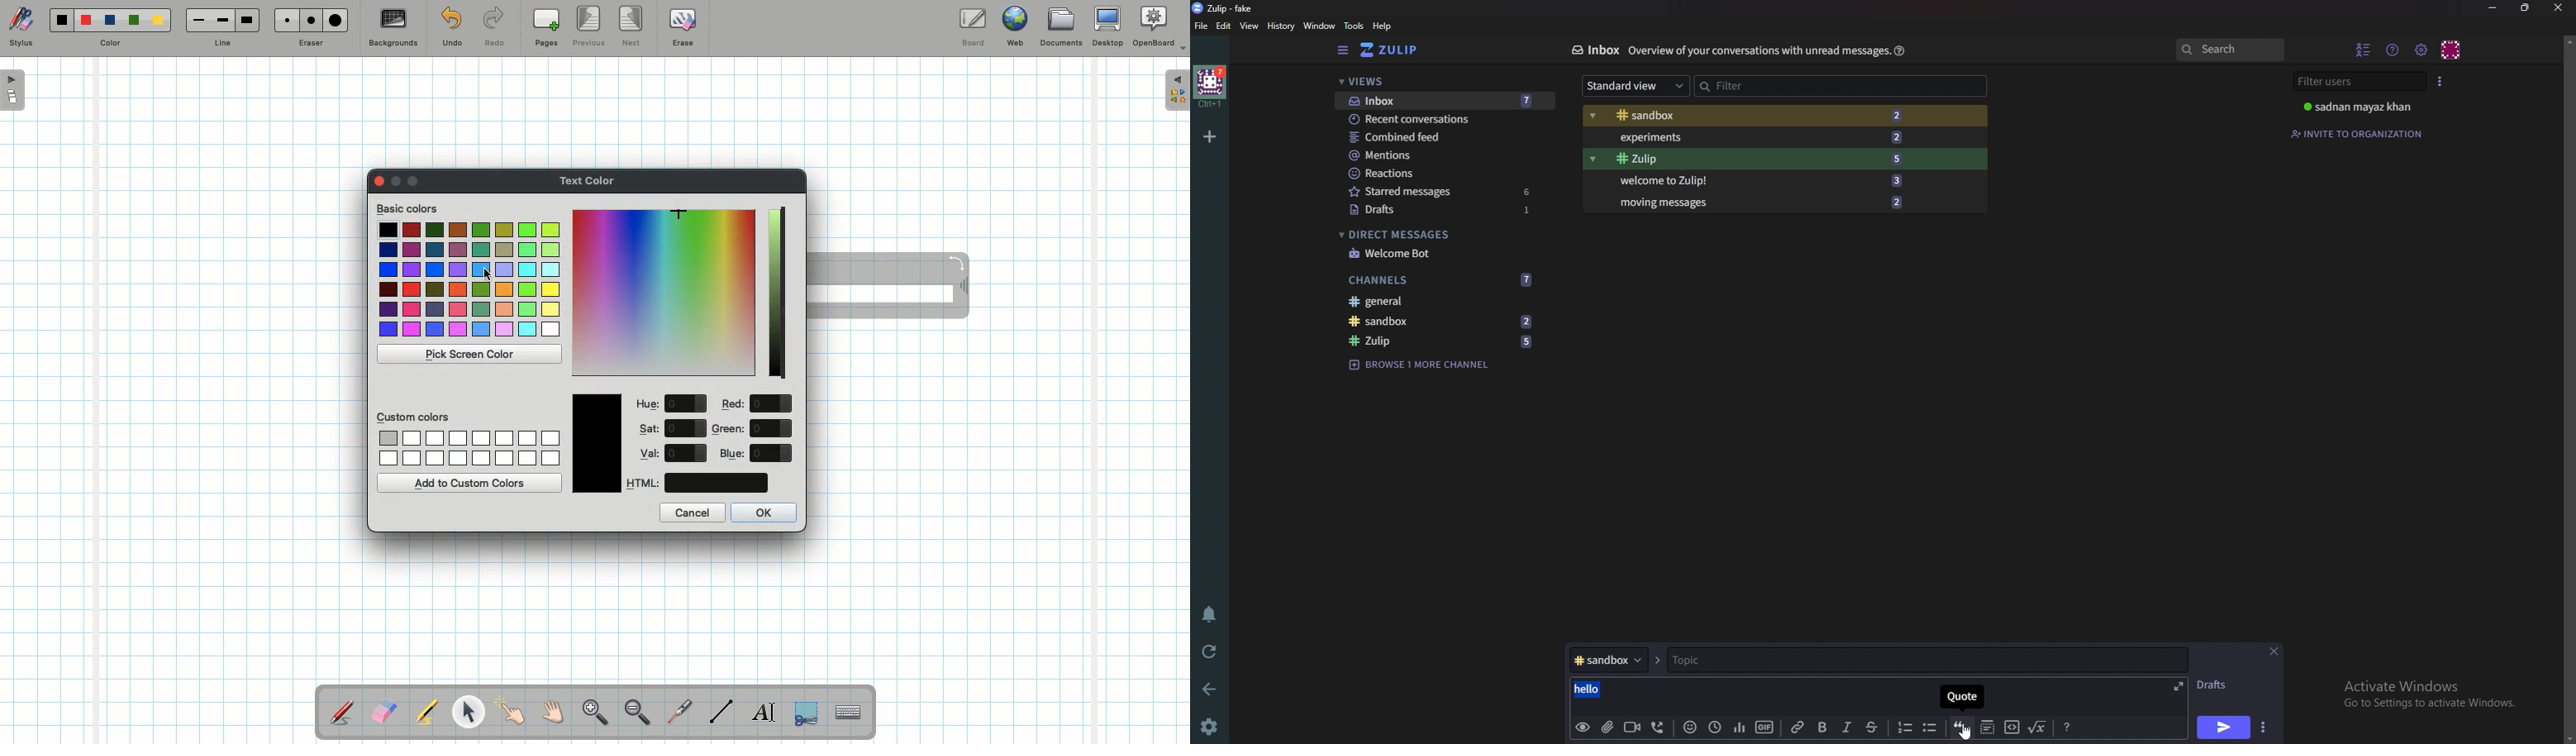 The image size is (2576, 756). I want to click on gif, so click(1763, 727).